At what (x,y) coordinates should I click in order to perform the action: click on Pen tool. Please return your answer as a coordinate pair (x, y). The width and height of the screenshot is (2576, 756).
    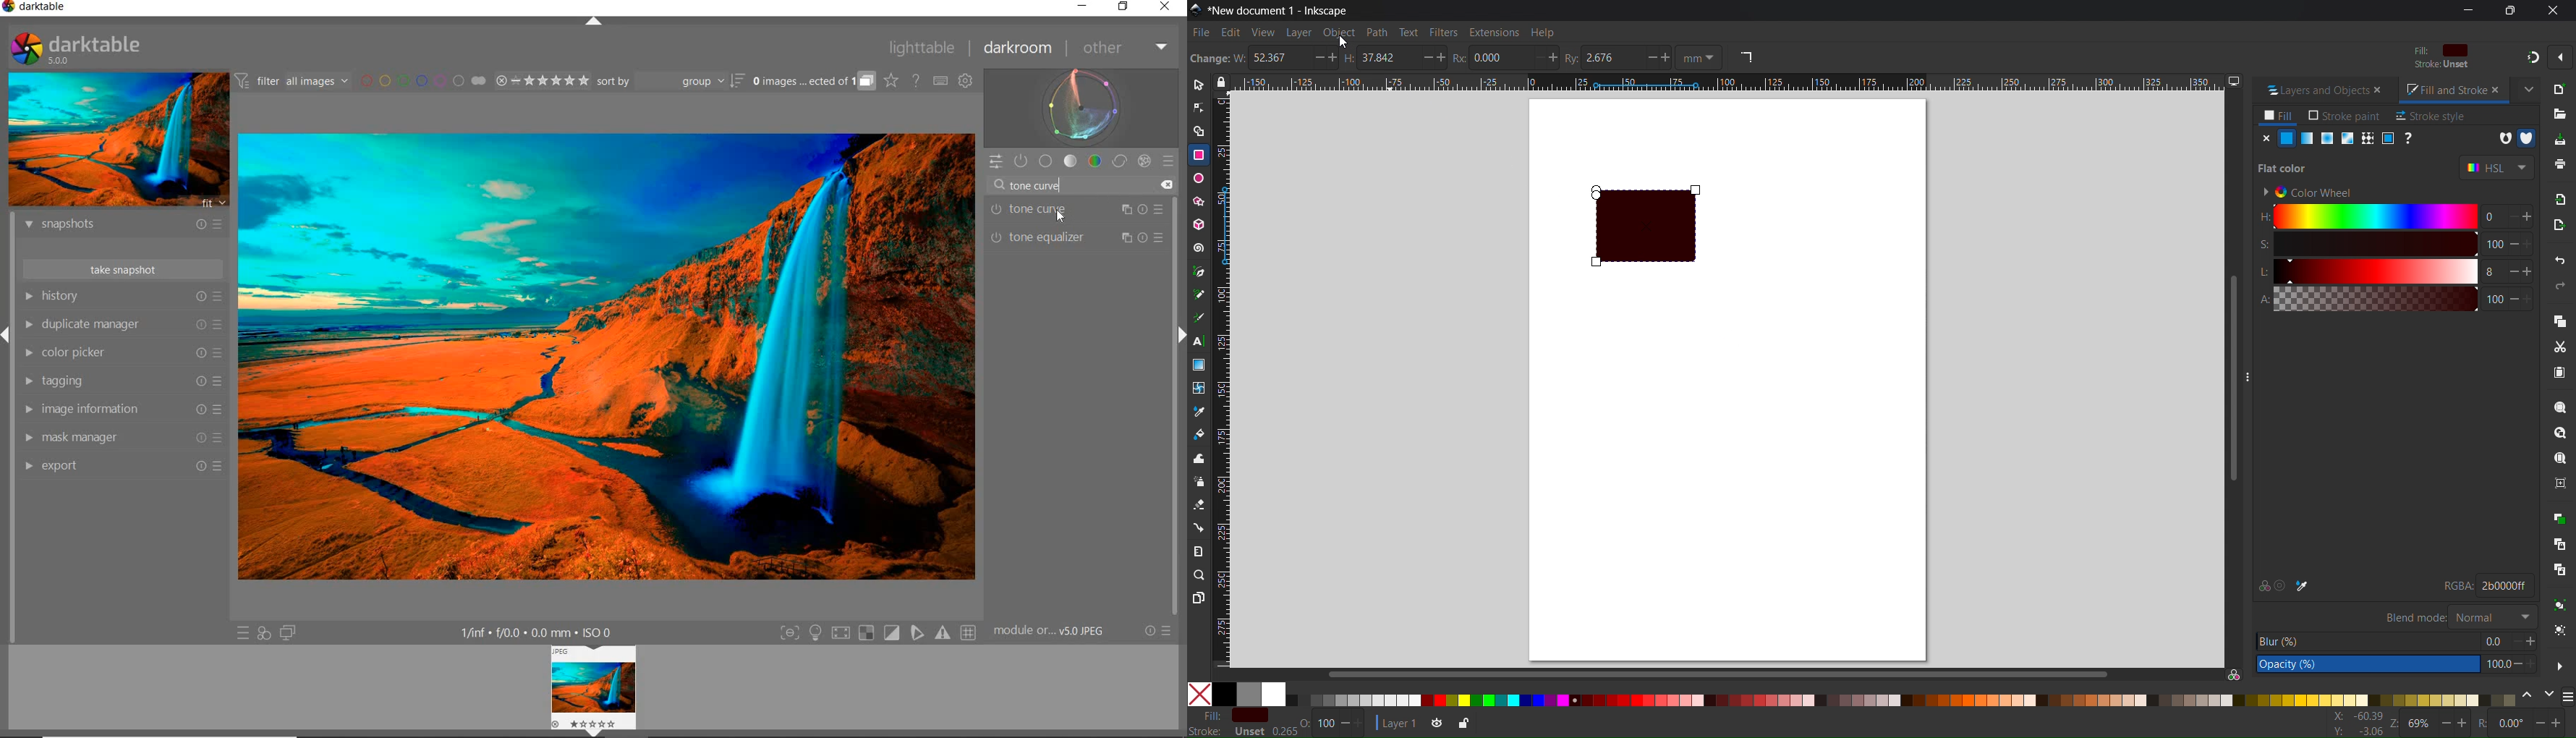
    Looking at the image, I should click on (1199, 270).